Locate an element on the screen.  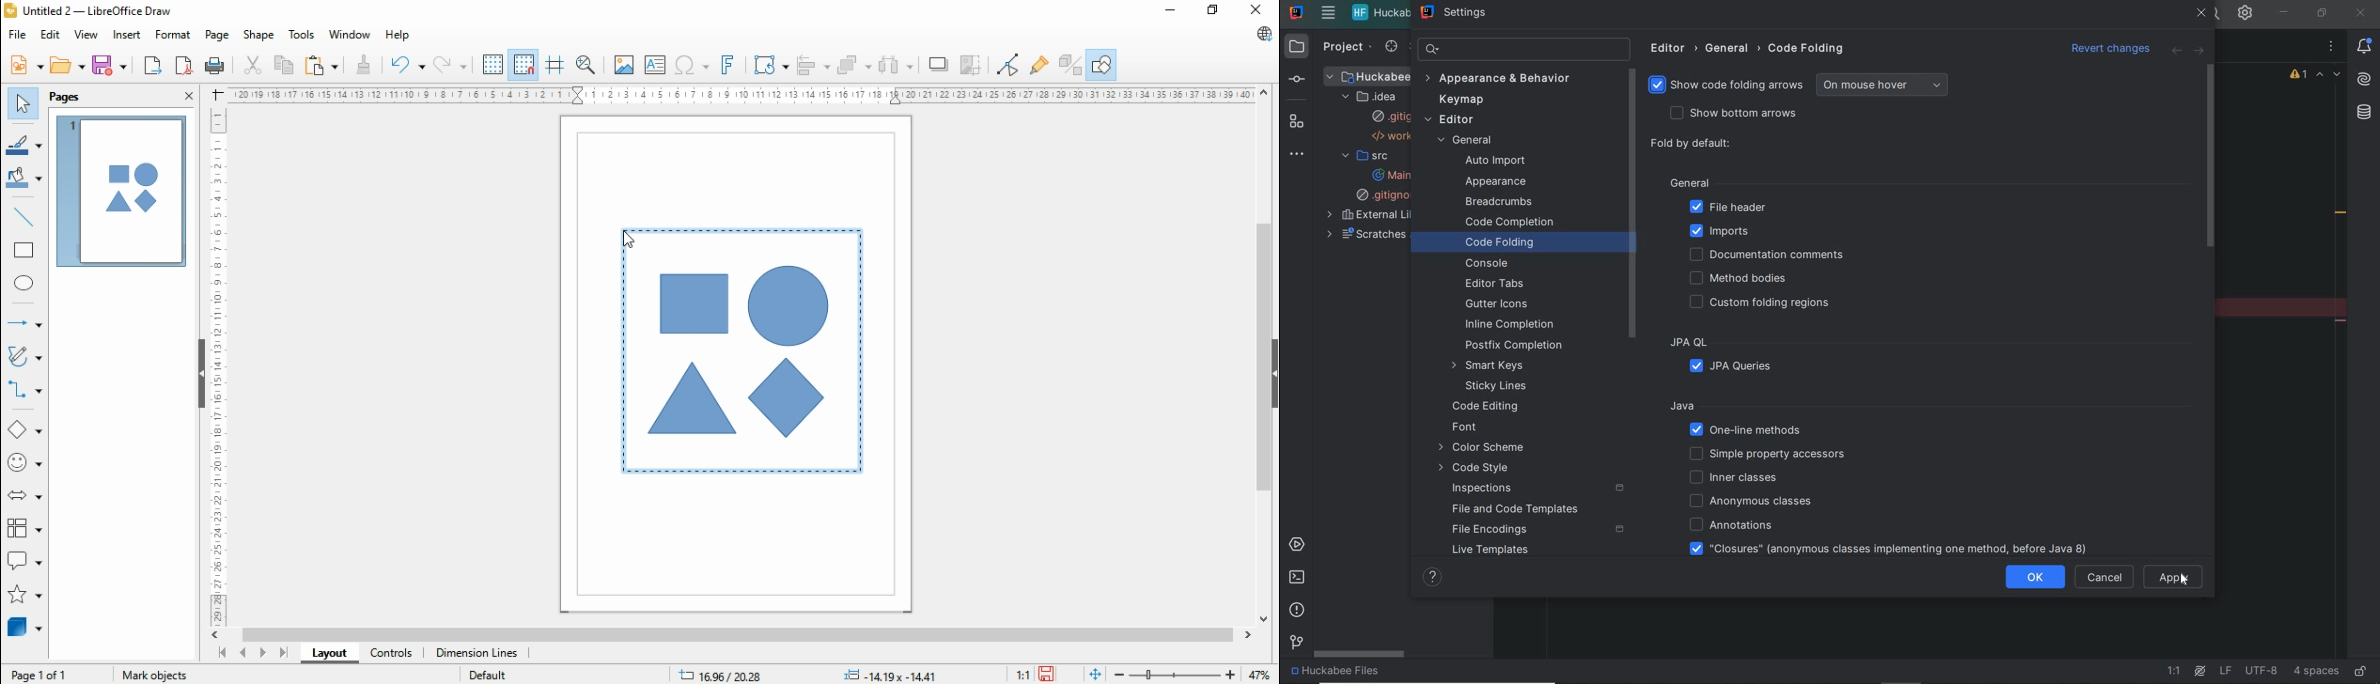
crop is located at coordinates (971, 66).